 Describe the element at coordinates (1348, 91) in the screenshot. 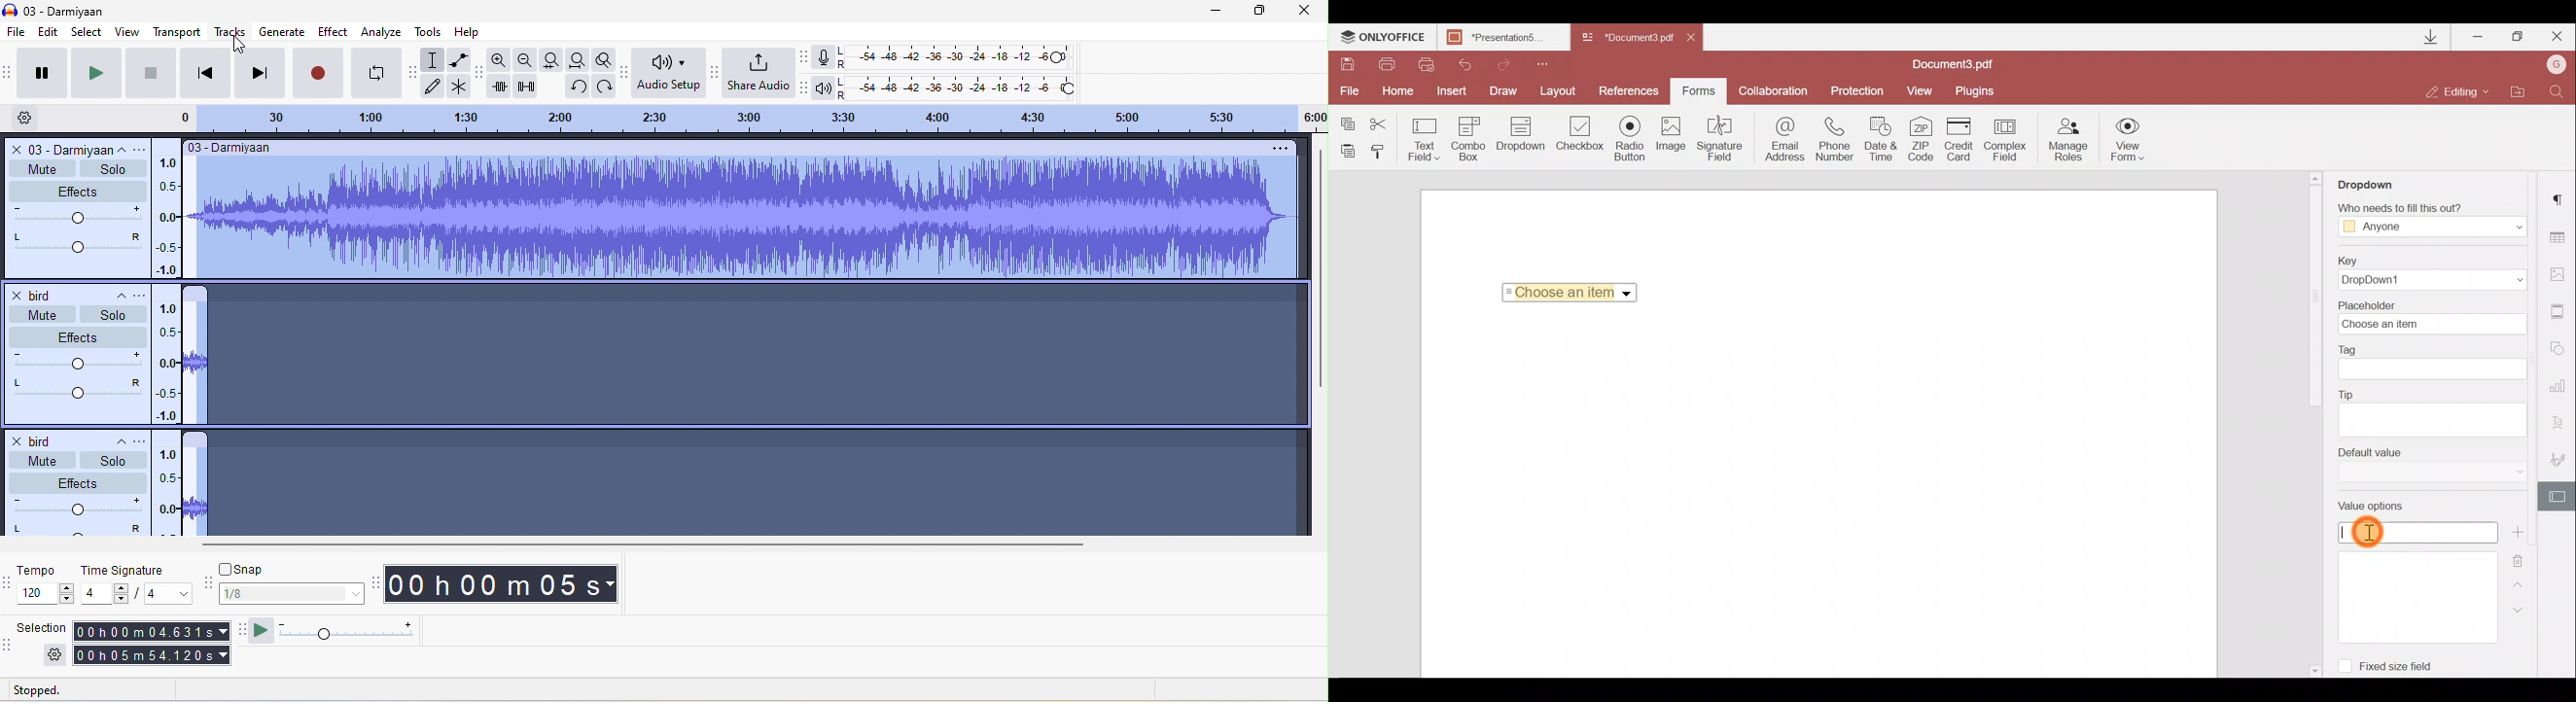

I see `File` at that location.